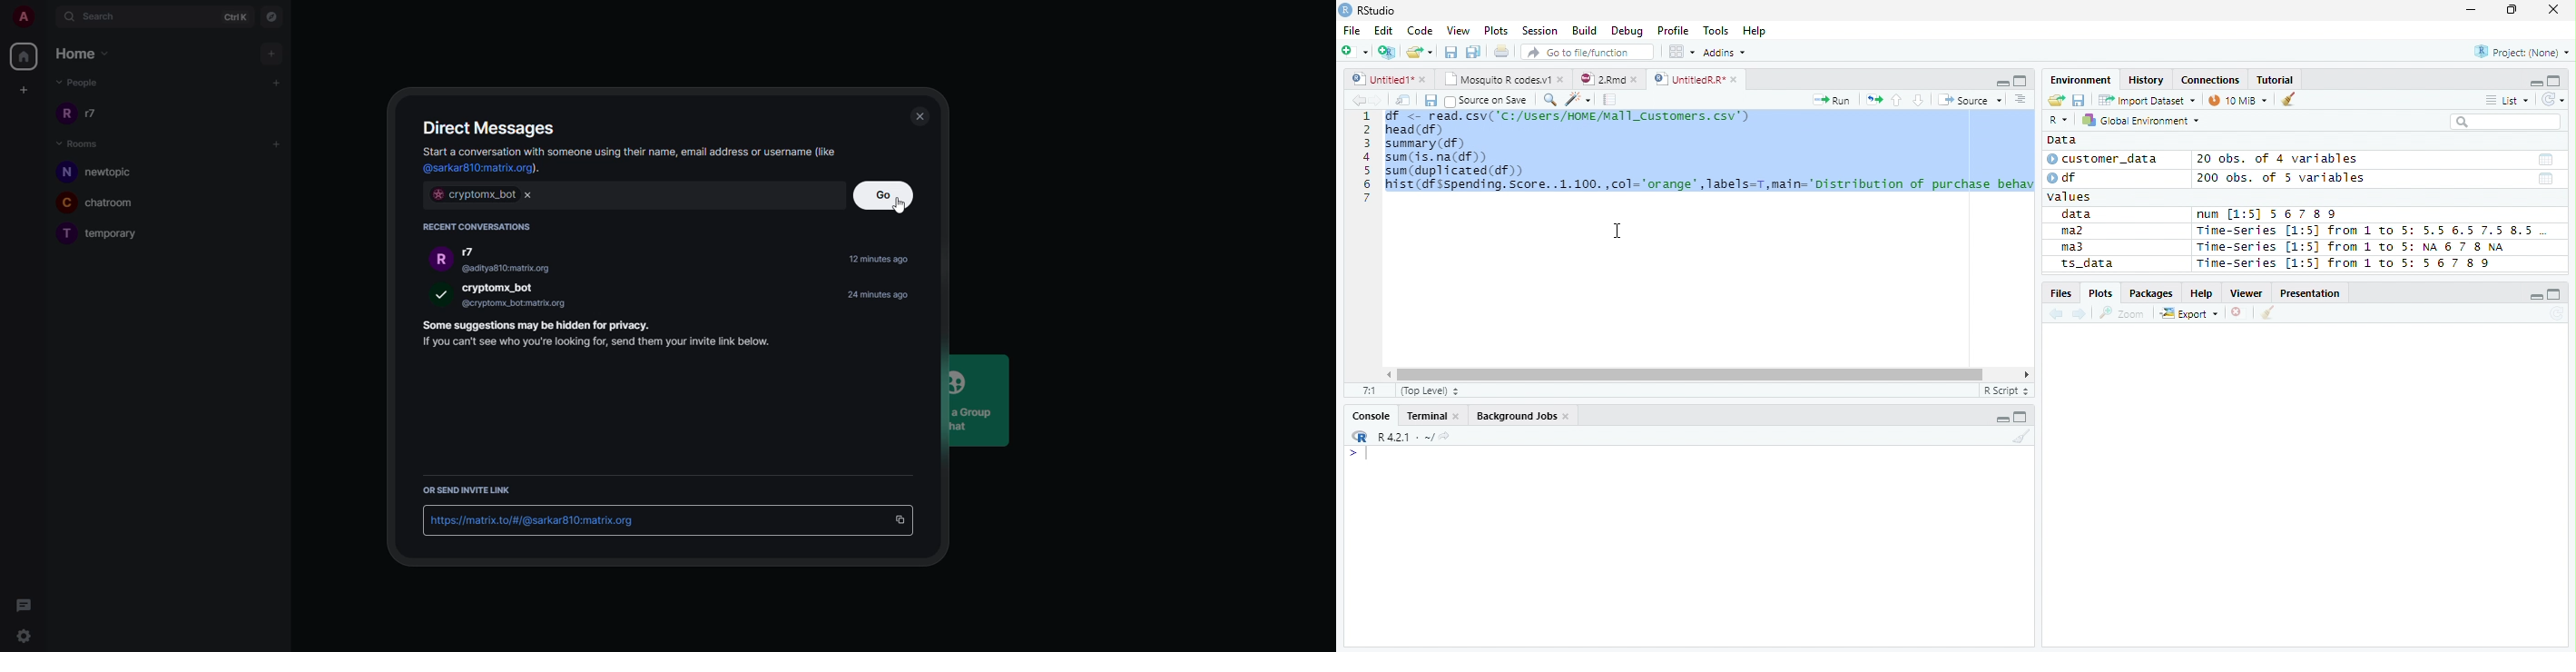  Describe the element at coordinates (1487, 101) in the screenshot. I see `Source on save` at that location.